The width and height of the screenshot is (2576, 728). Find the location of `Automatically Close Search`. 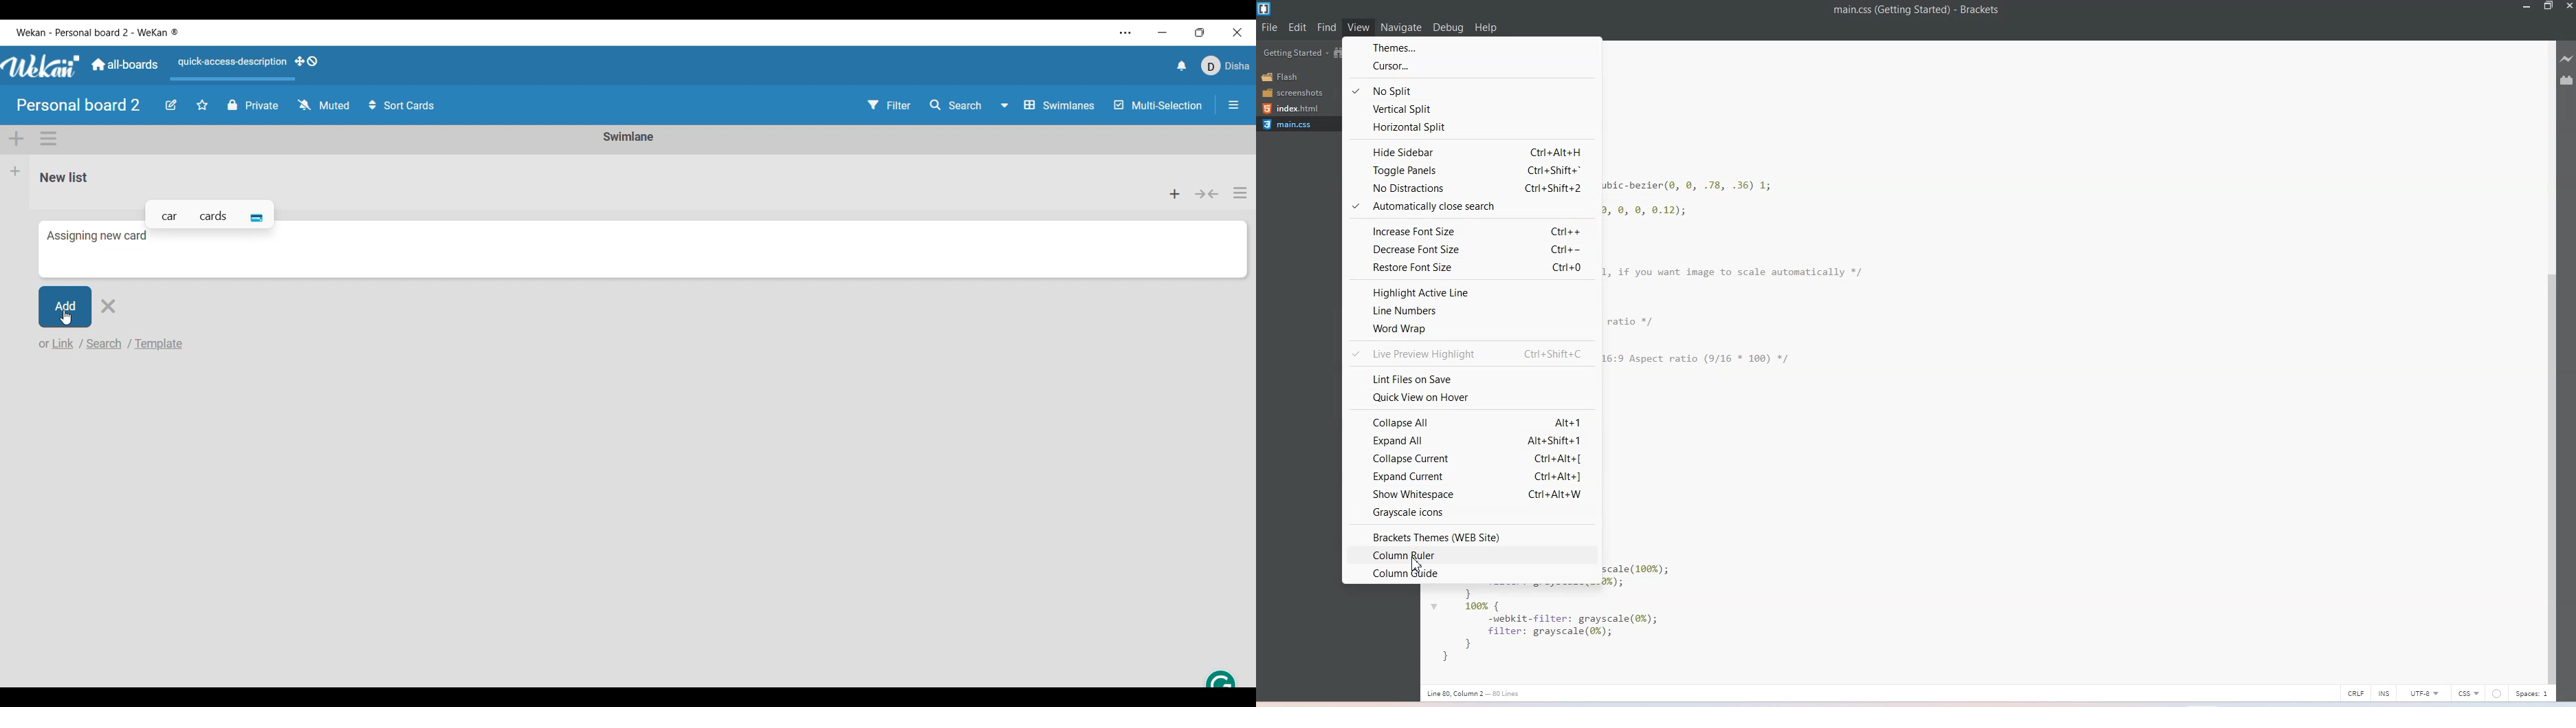

Automatically Close Search is located at coordinates (1471, 208).